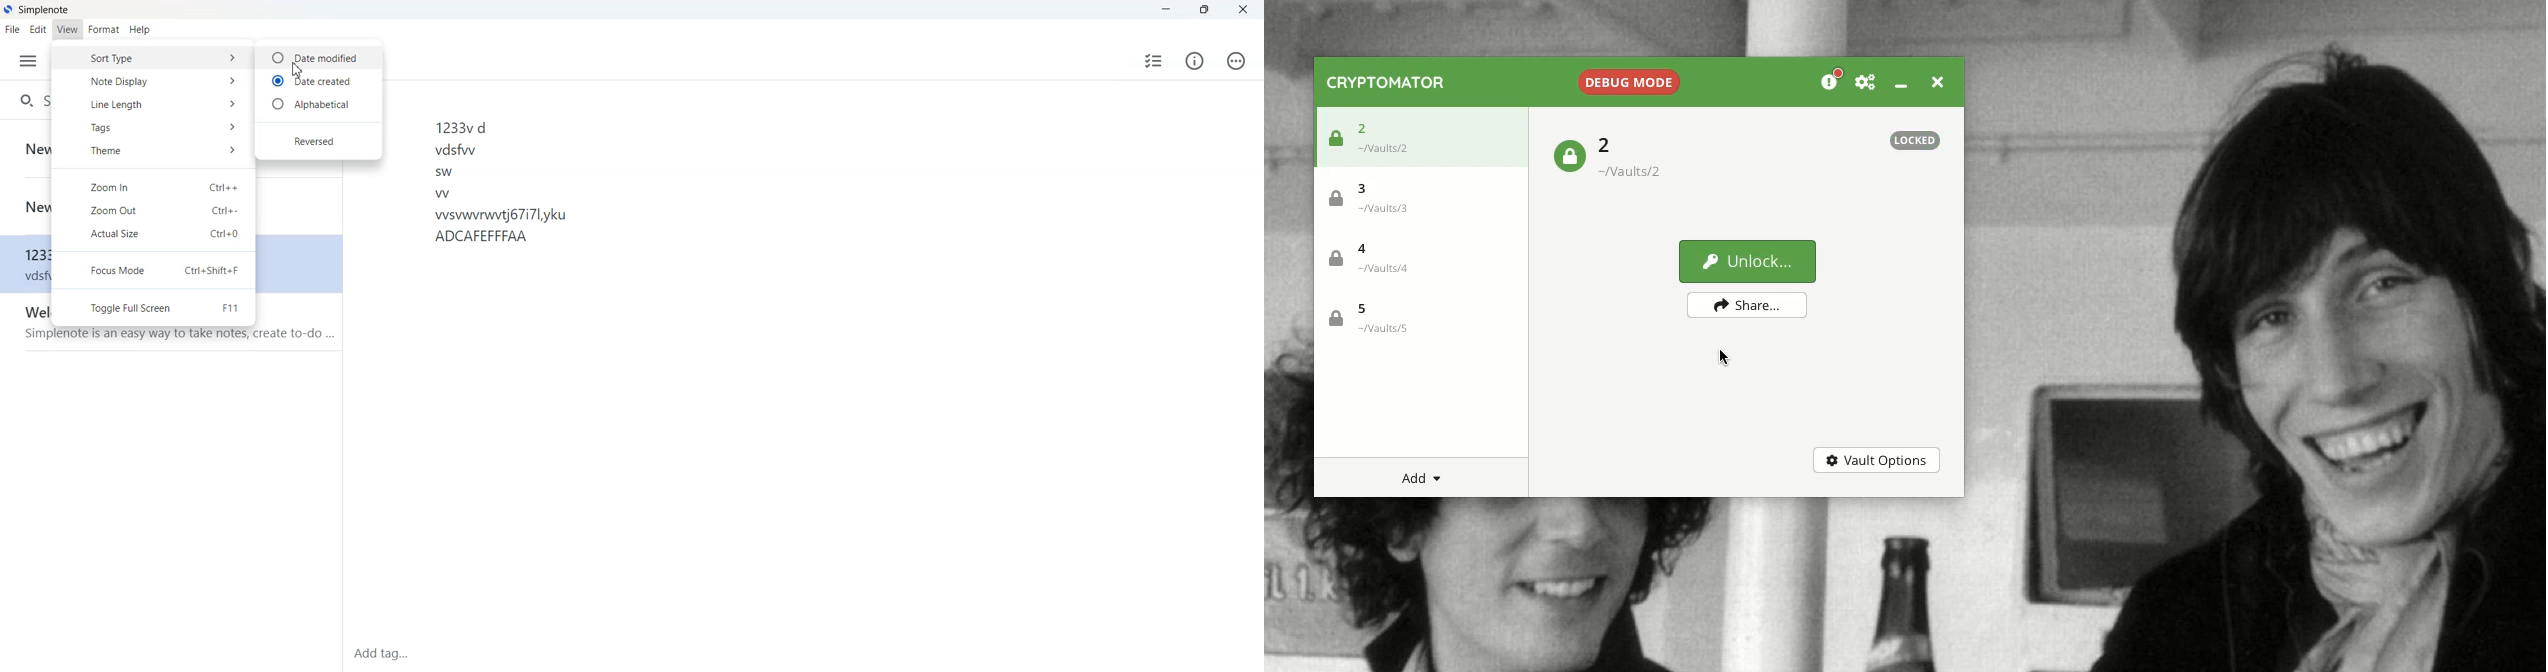 The width and height of the screenshot is (2548, 672). Describe the element at coordinates (829, 357) in the screenshot. I see `1233 d vddw sw W wwwwnwt67lyku ADCAFEFFFAA` at that location.